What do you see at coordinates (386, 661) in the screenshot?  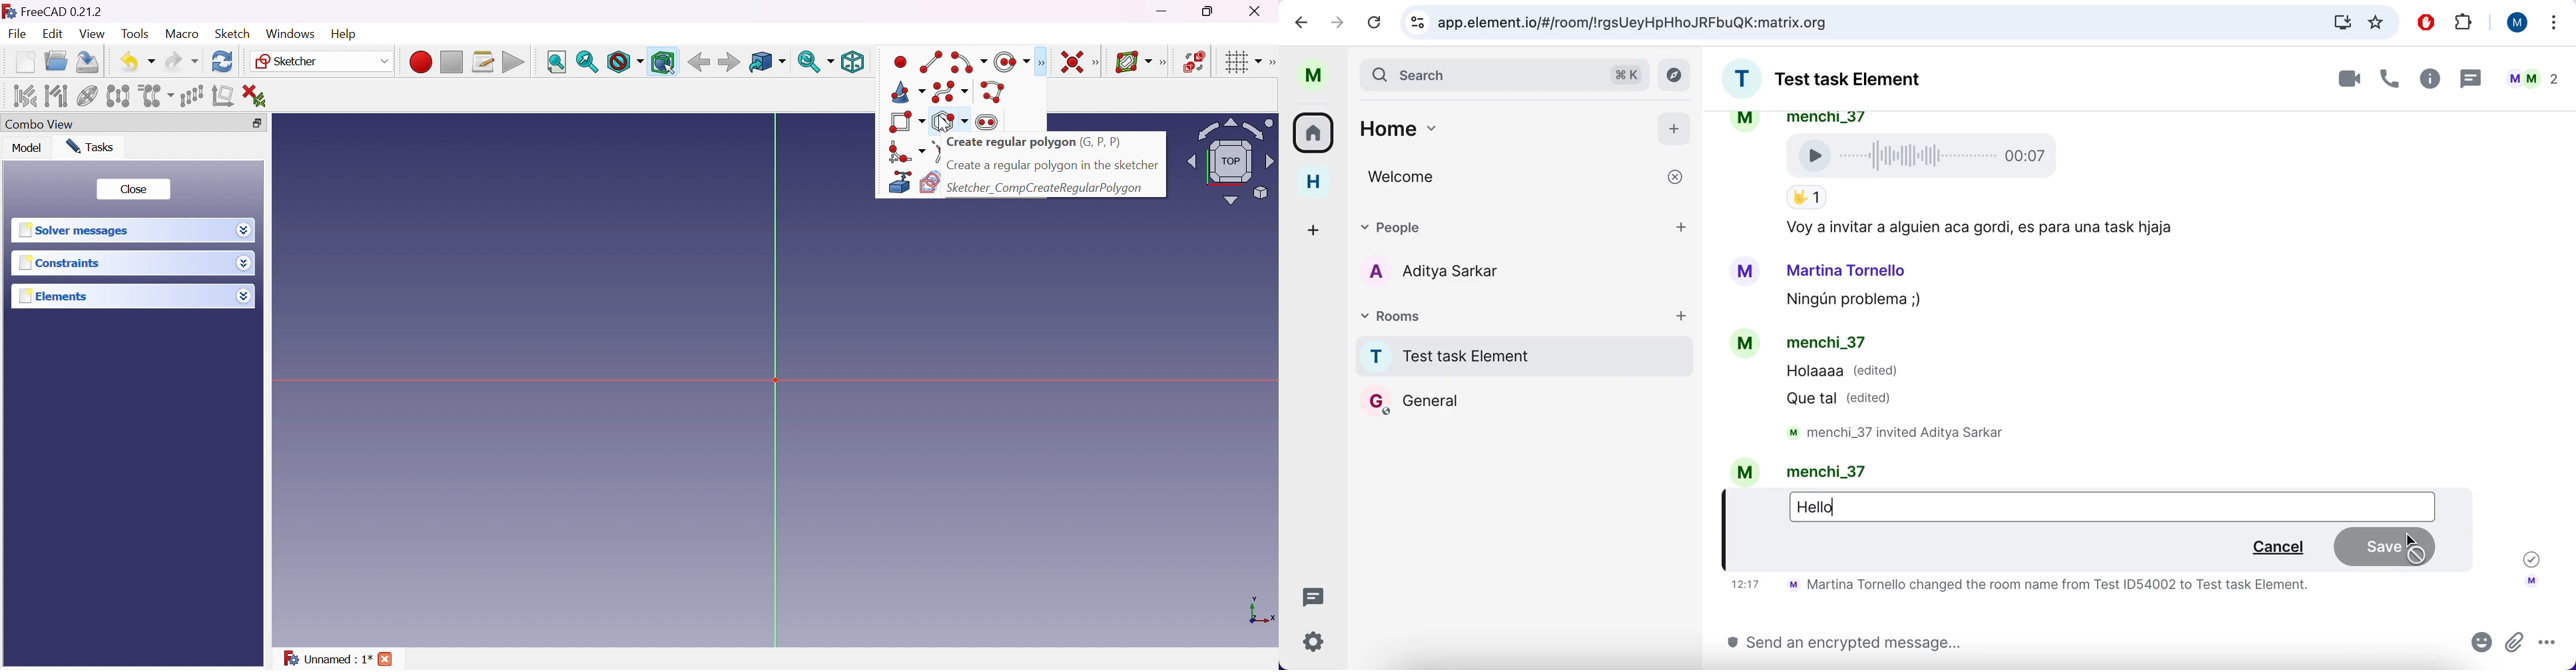 I see `Close` at bounding box center [386, 661].